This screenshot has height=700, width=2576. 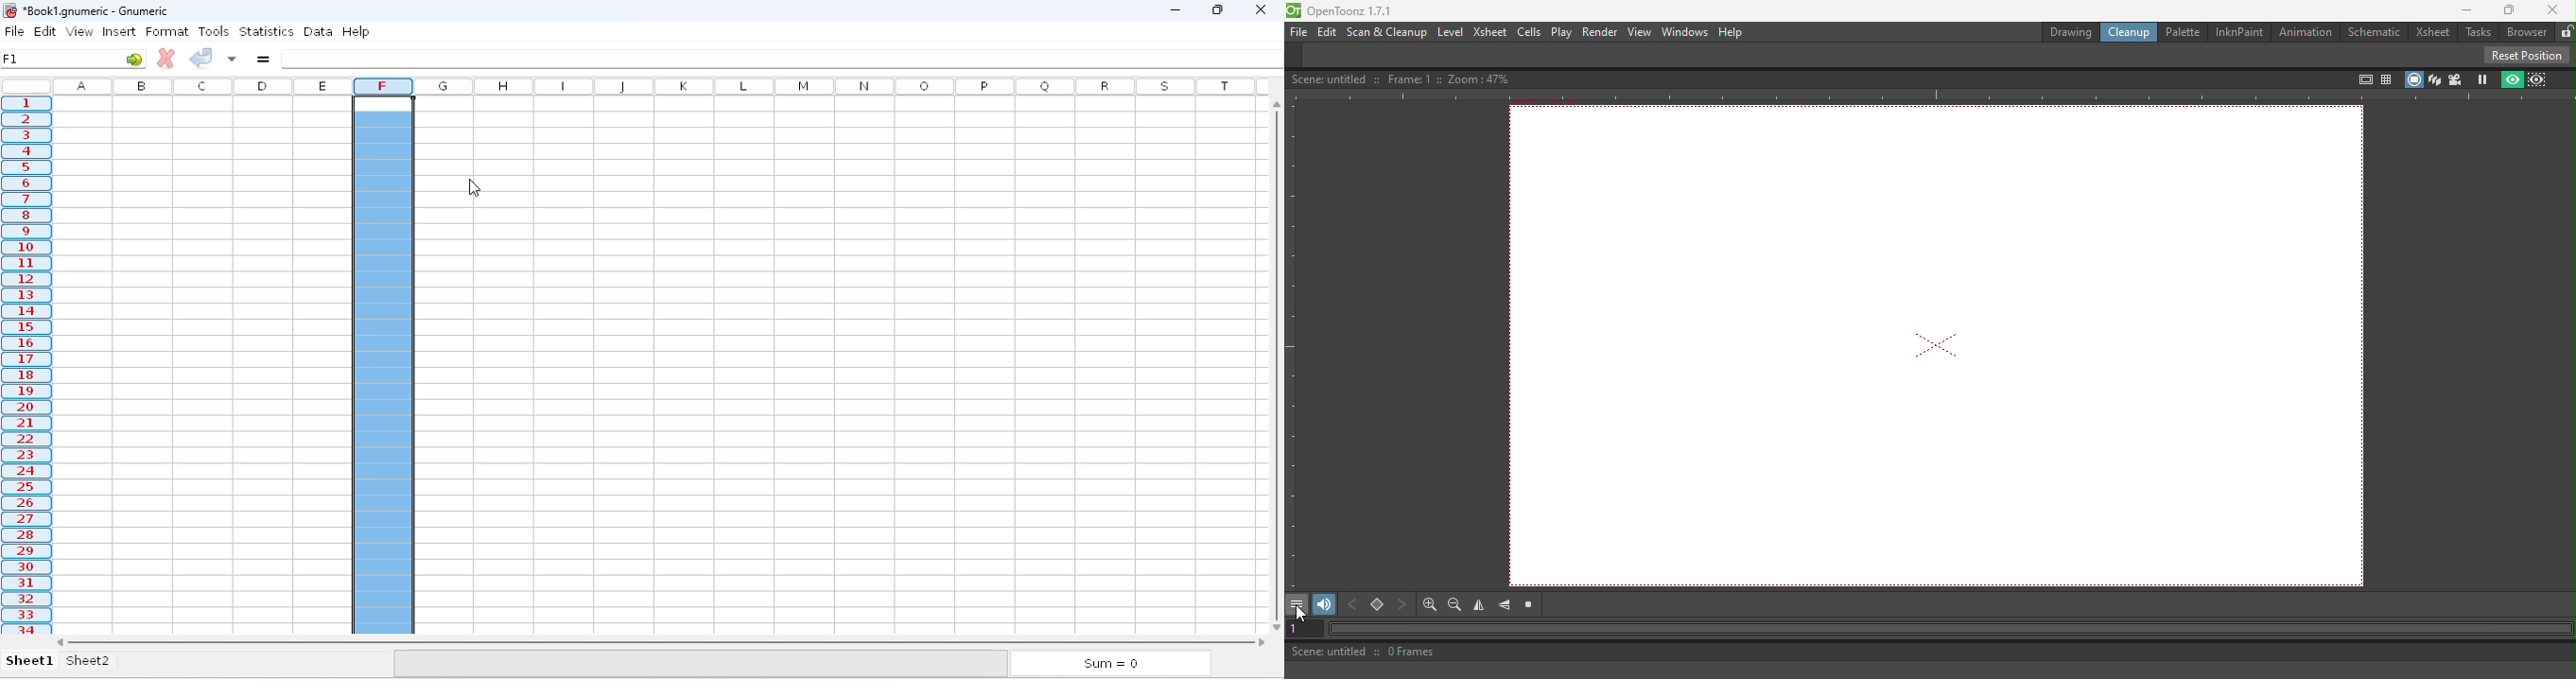 I want to click on cells, so click(x=1528, y=32).